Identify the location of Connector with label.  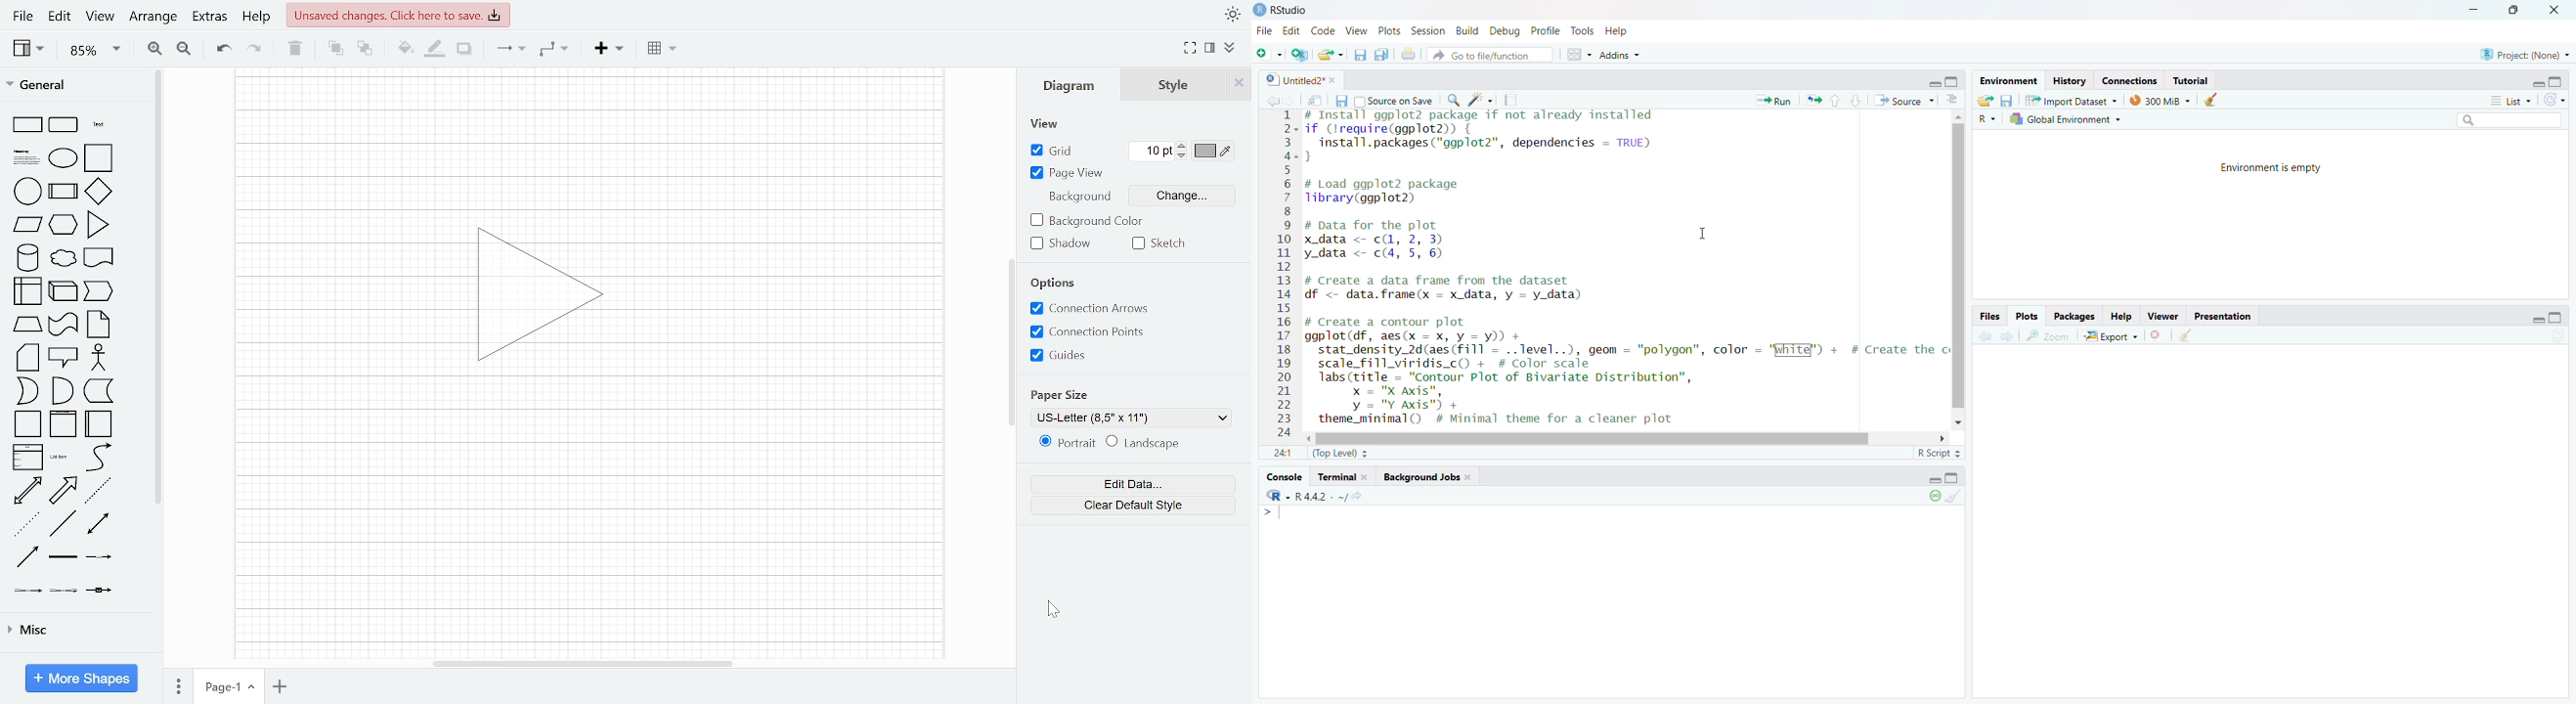
(99, 556).